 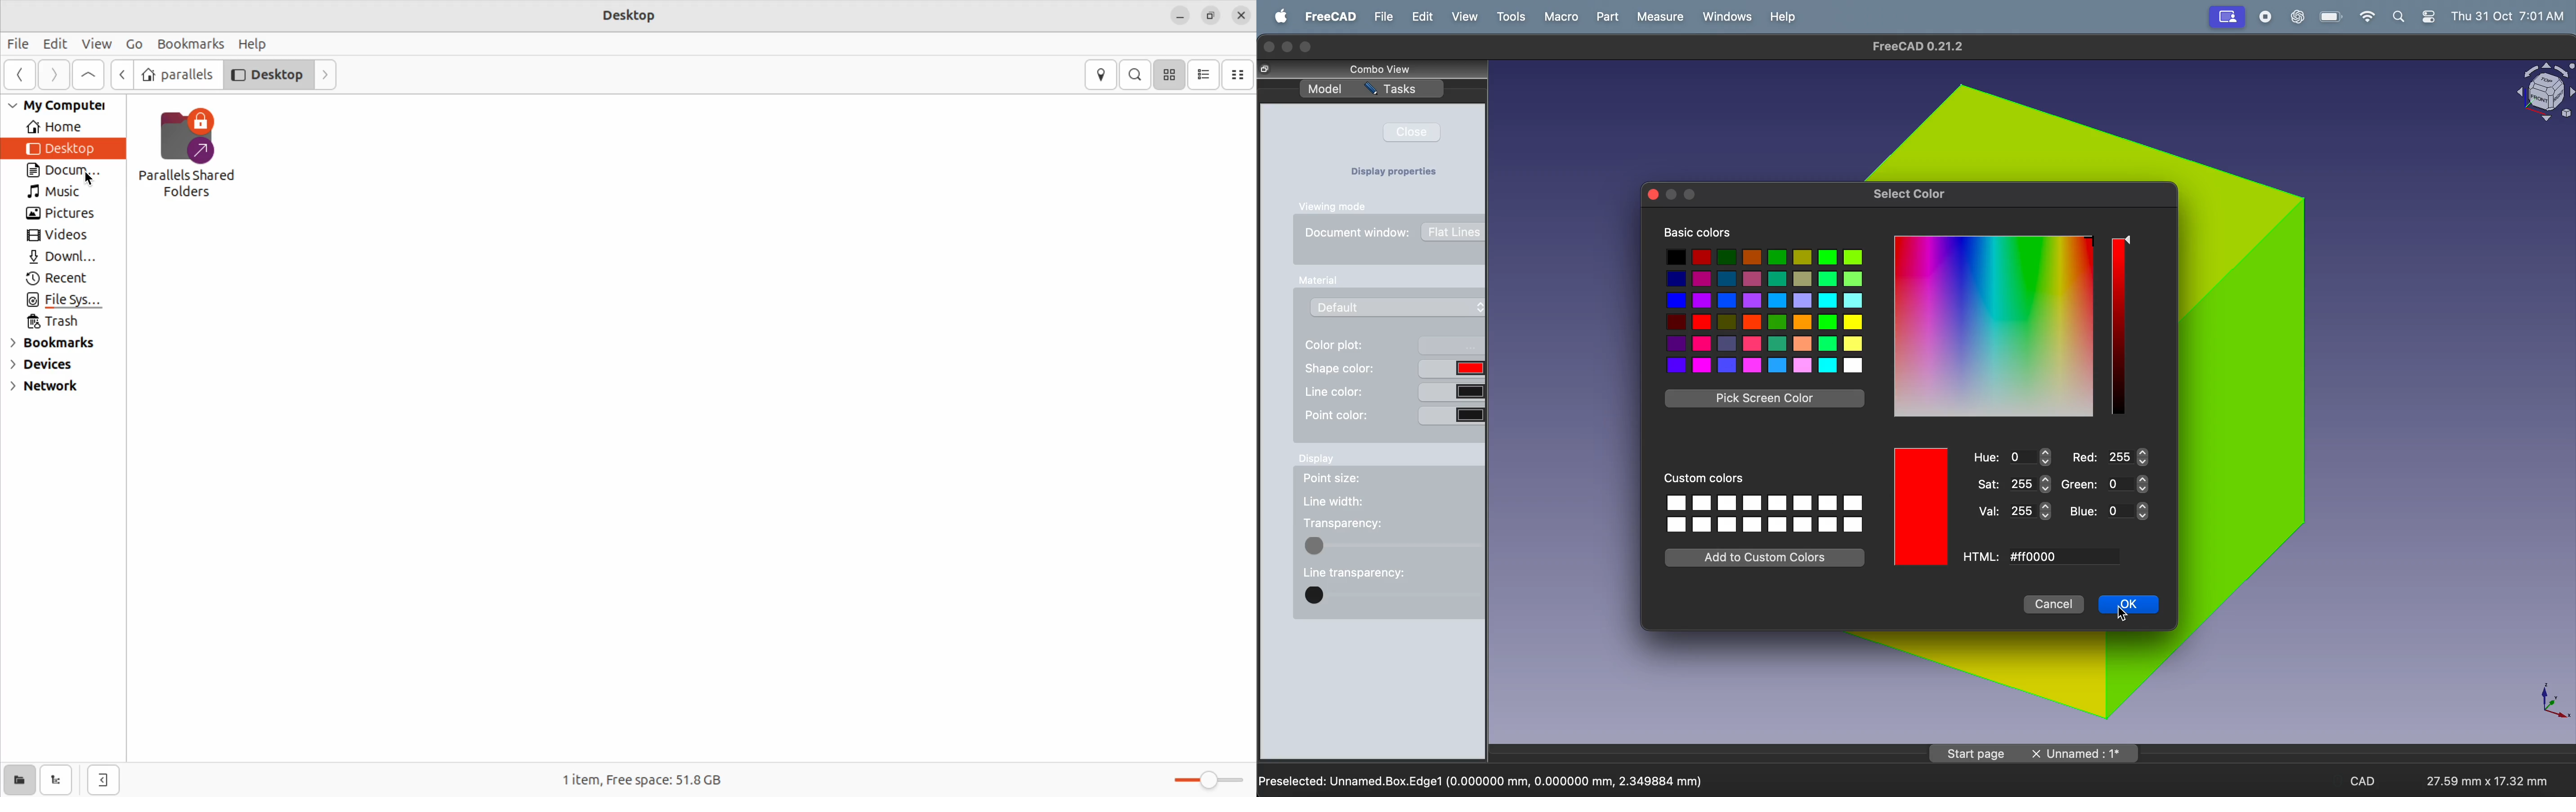 I want to click on shape color, so click(x=1395, y=367).